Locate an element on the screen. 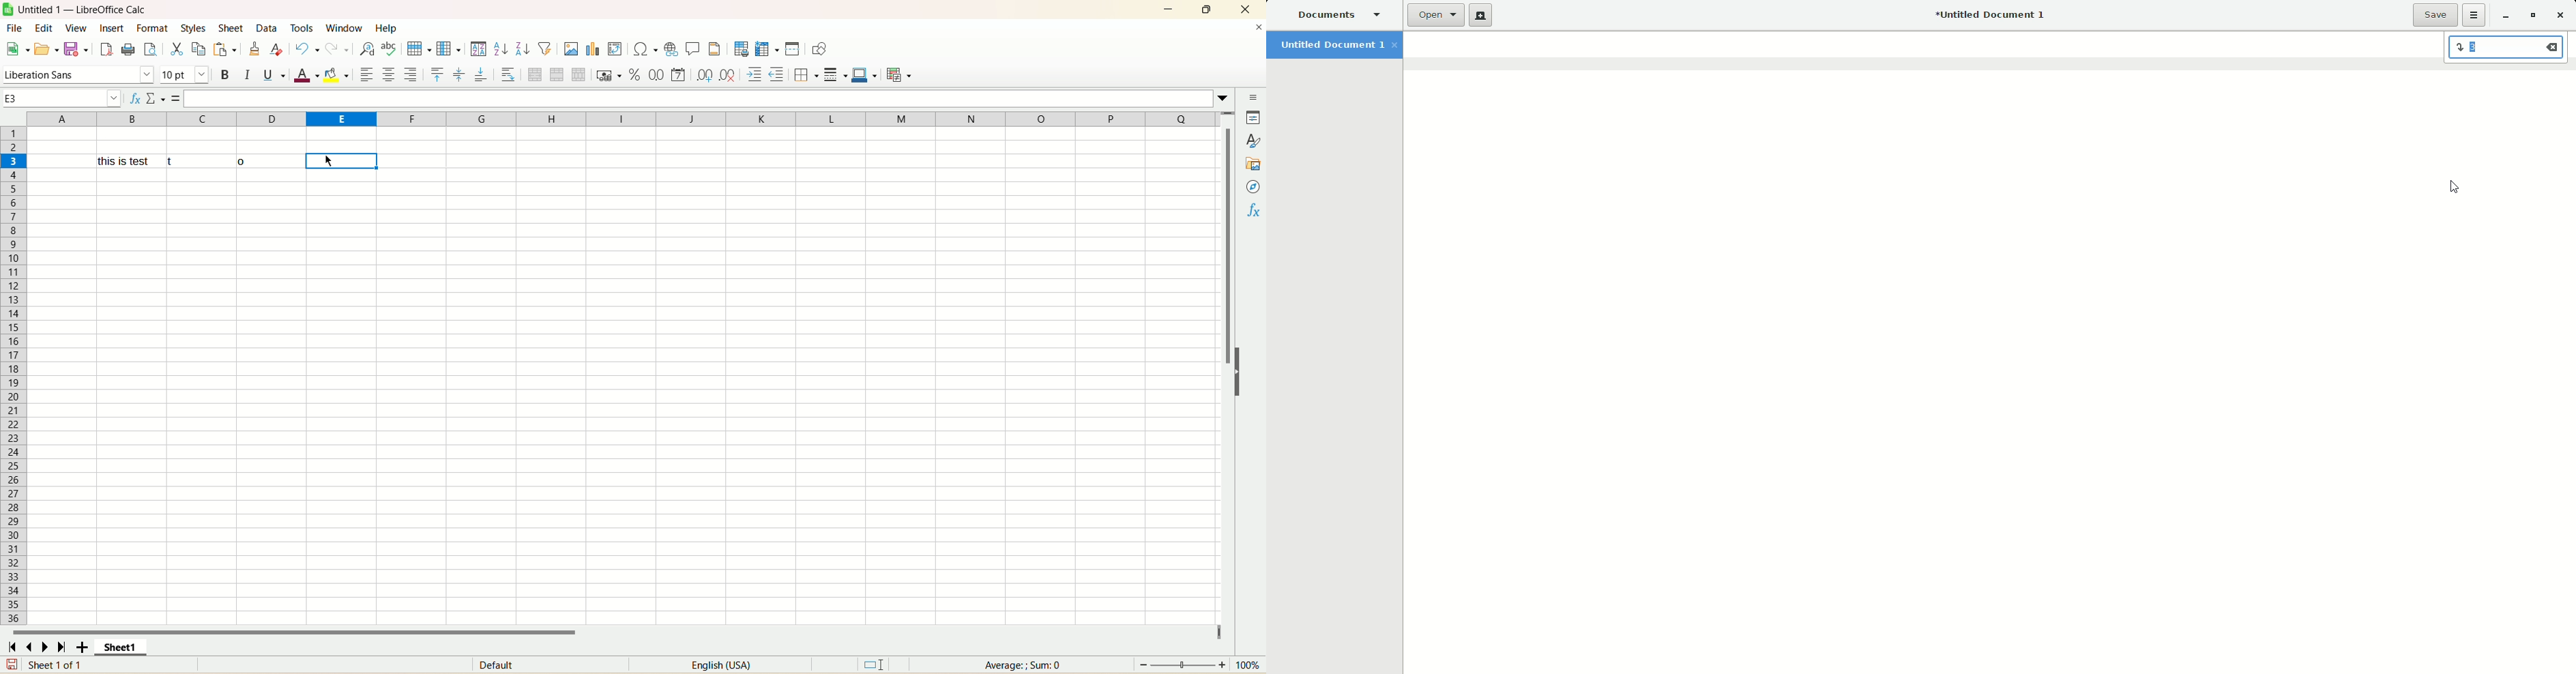 The width and height of the screenshot is (2576, 700). undo is located at coordinates (307, 49).